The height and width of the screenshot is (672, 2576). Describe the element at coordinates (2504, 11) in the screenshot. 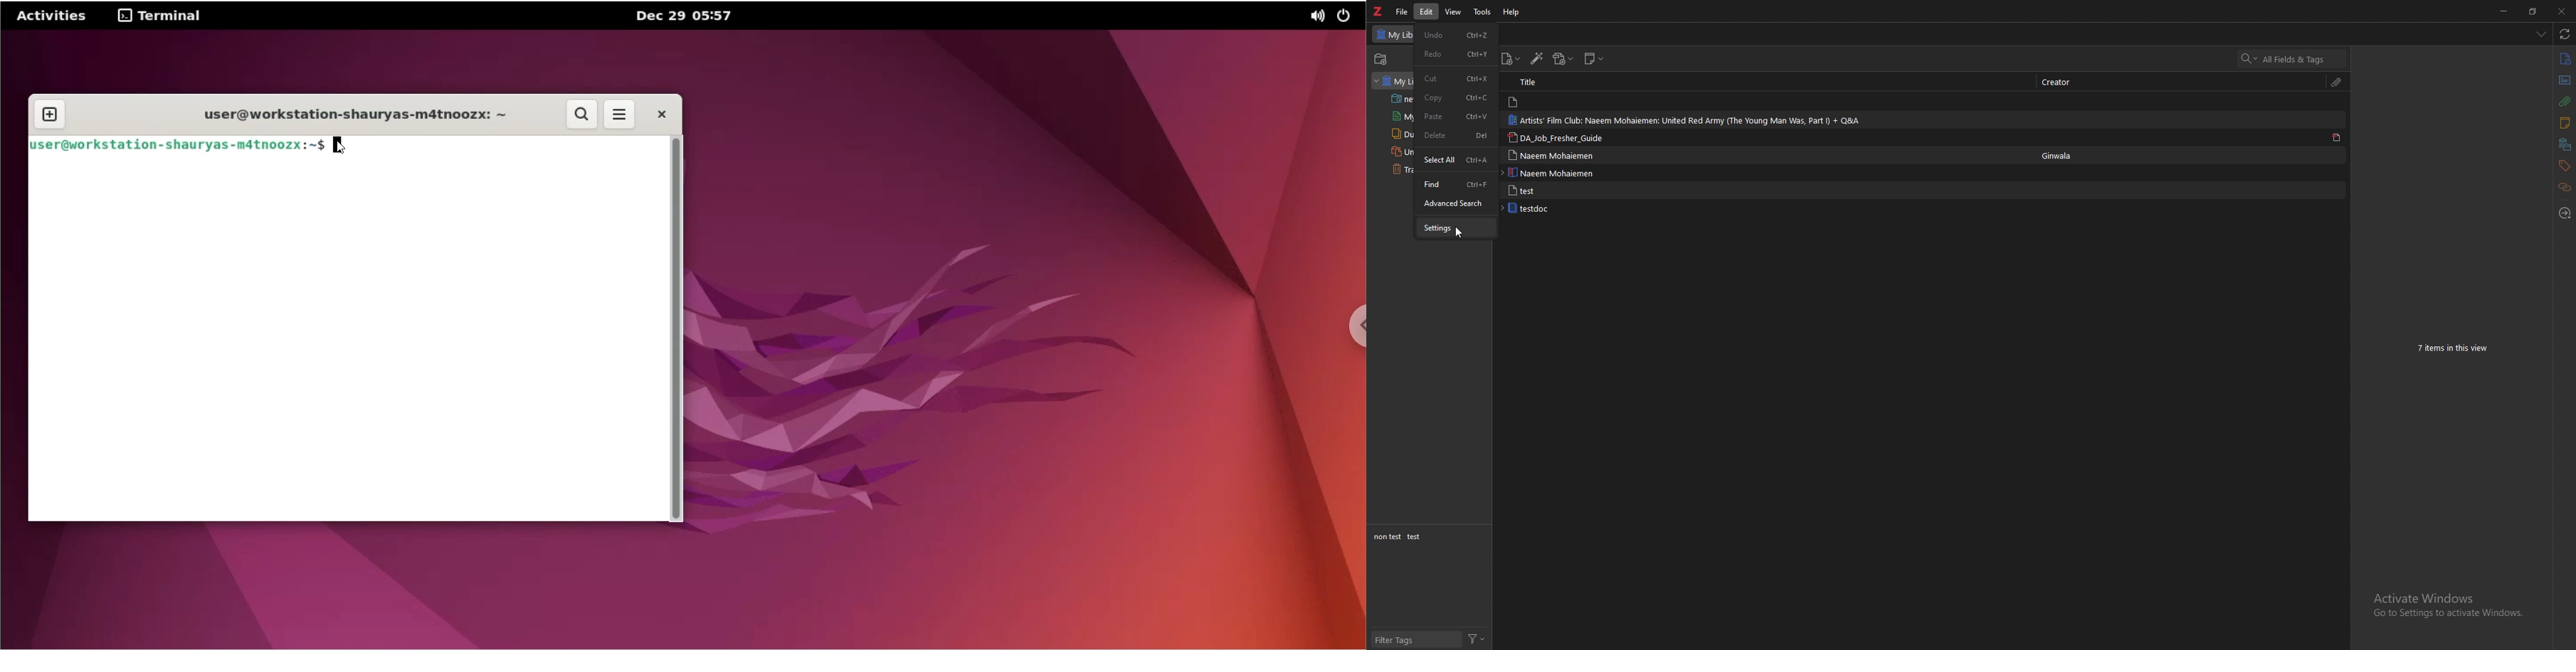

I see `minimize` at that location.